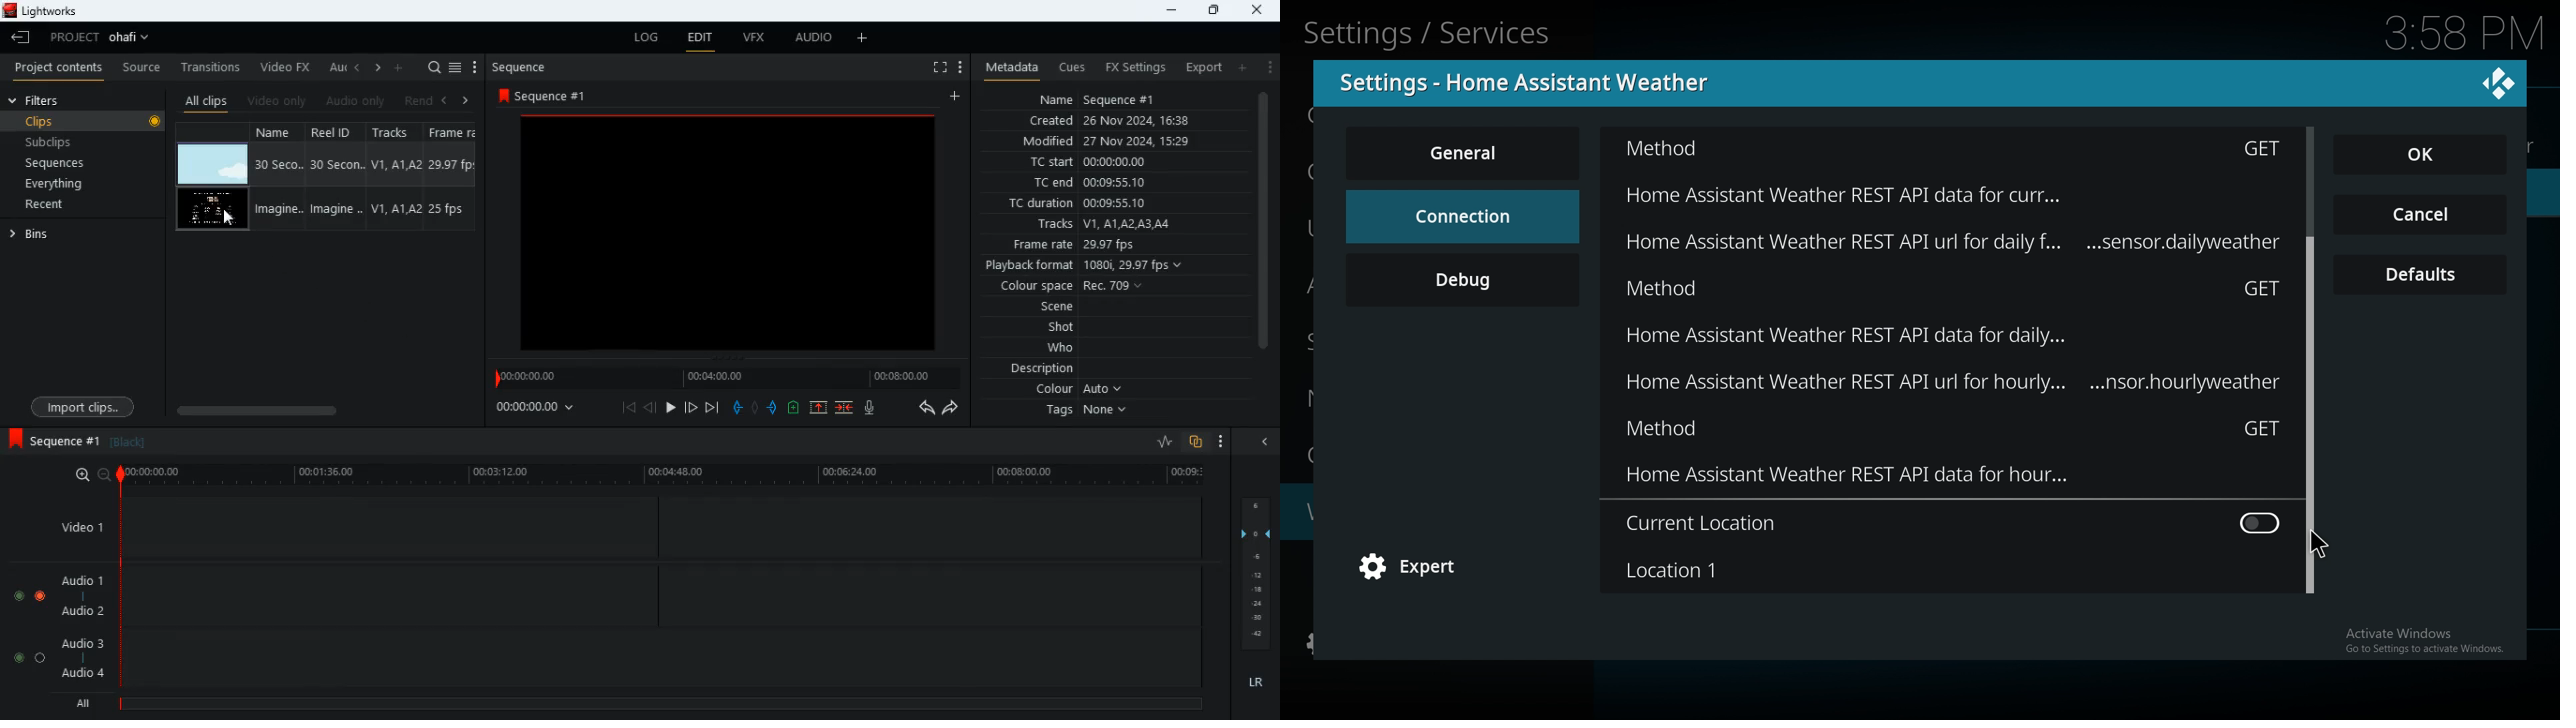  What do you see at coordinates (475, 68) in the screenshot?
I see `menu` at bounding box center [475, 68].